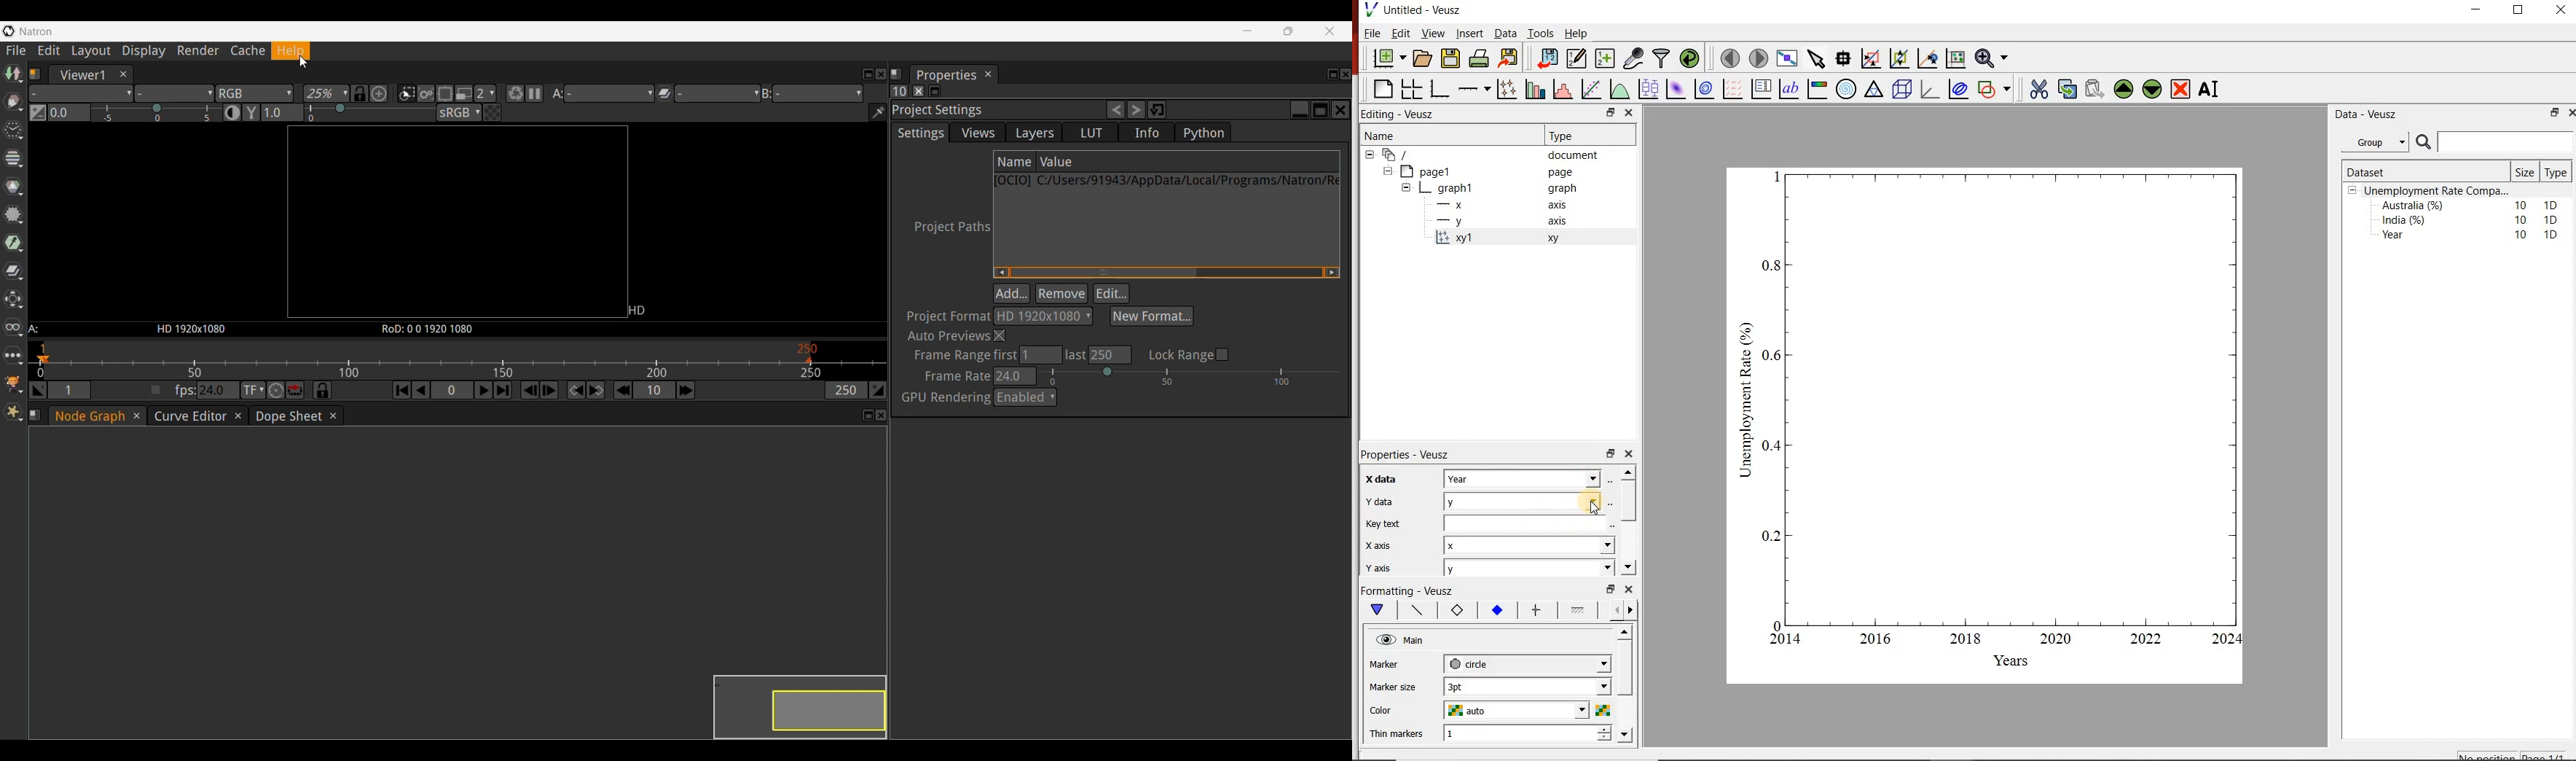 The image size is (2576, 784). What do you see at coordinates (1731, 57) in the screenshot?
I see `move to previous page` at bounding box center [1731, 57].